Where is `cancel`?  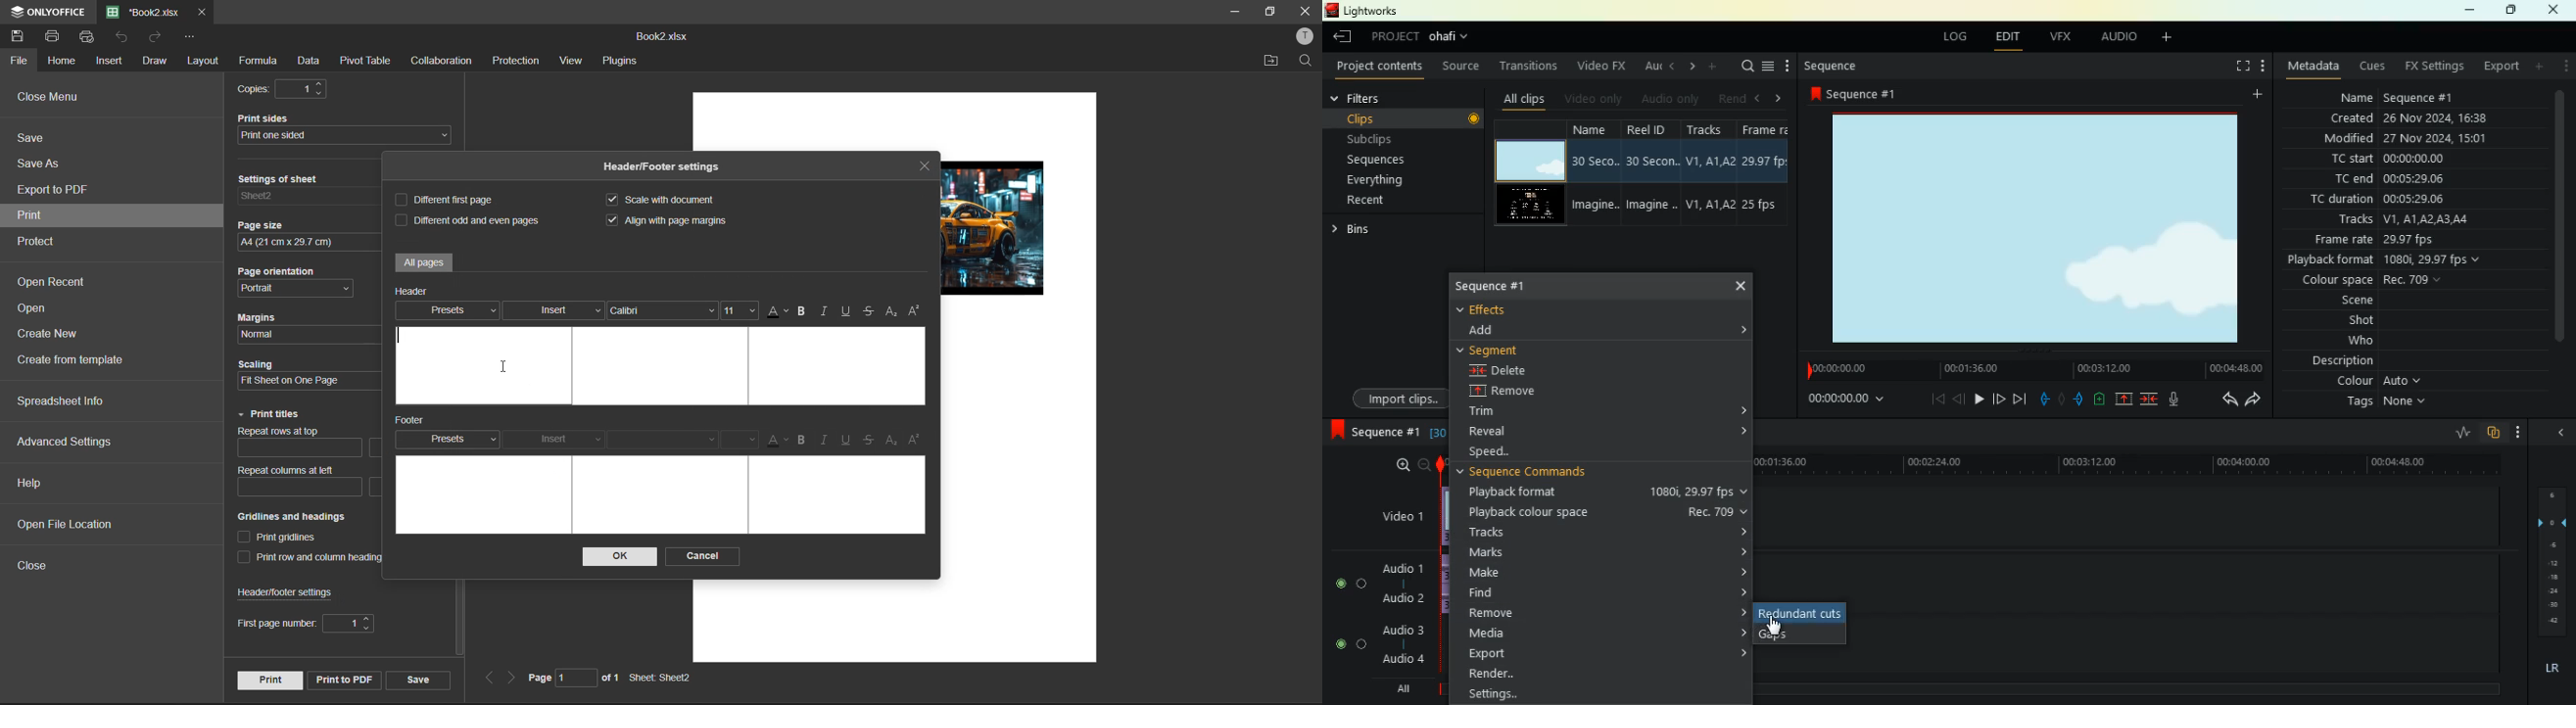 cancel is located at coordinates (704, 556).